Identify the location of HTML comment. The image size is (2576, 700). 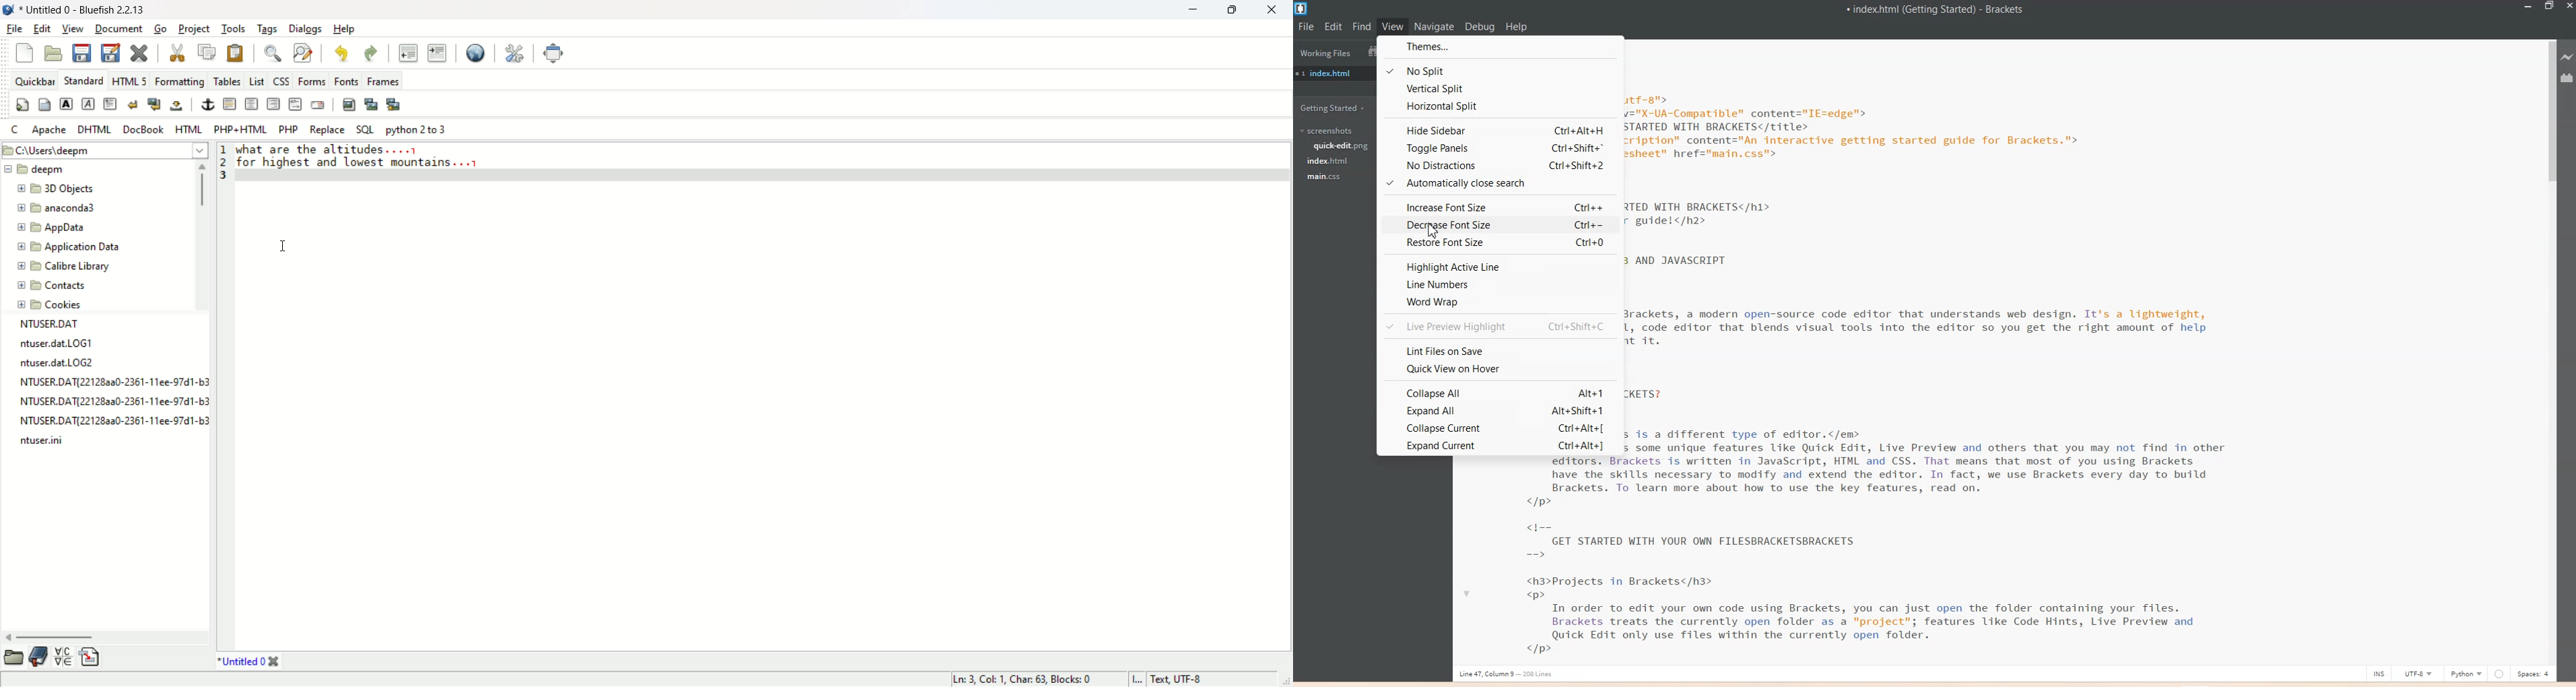
(296, 106).